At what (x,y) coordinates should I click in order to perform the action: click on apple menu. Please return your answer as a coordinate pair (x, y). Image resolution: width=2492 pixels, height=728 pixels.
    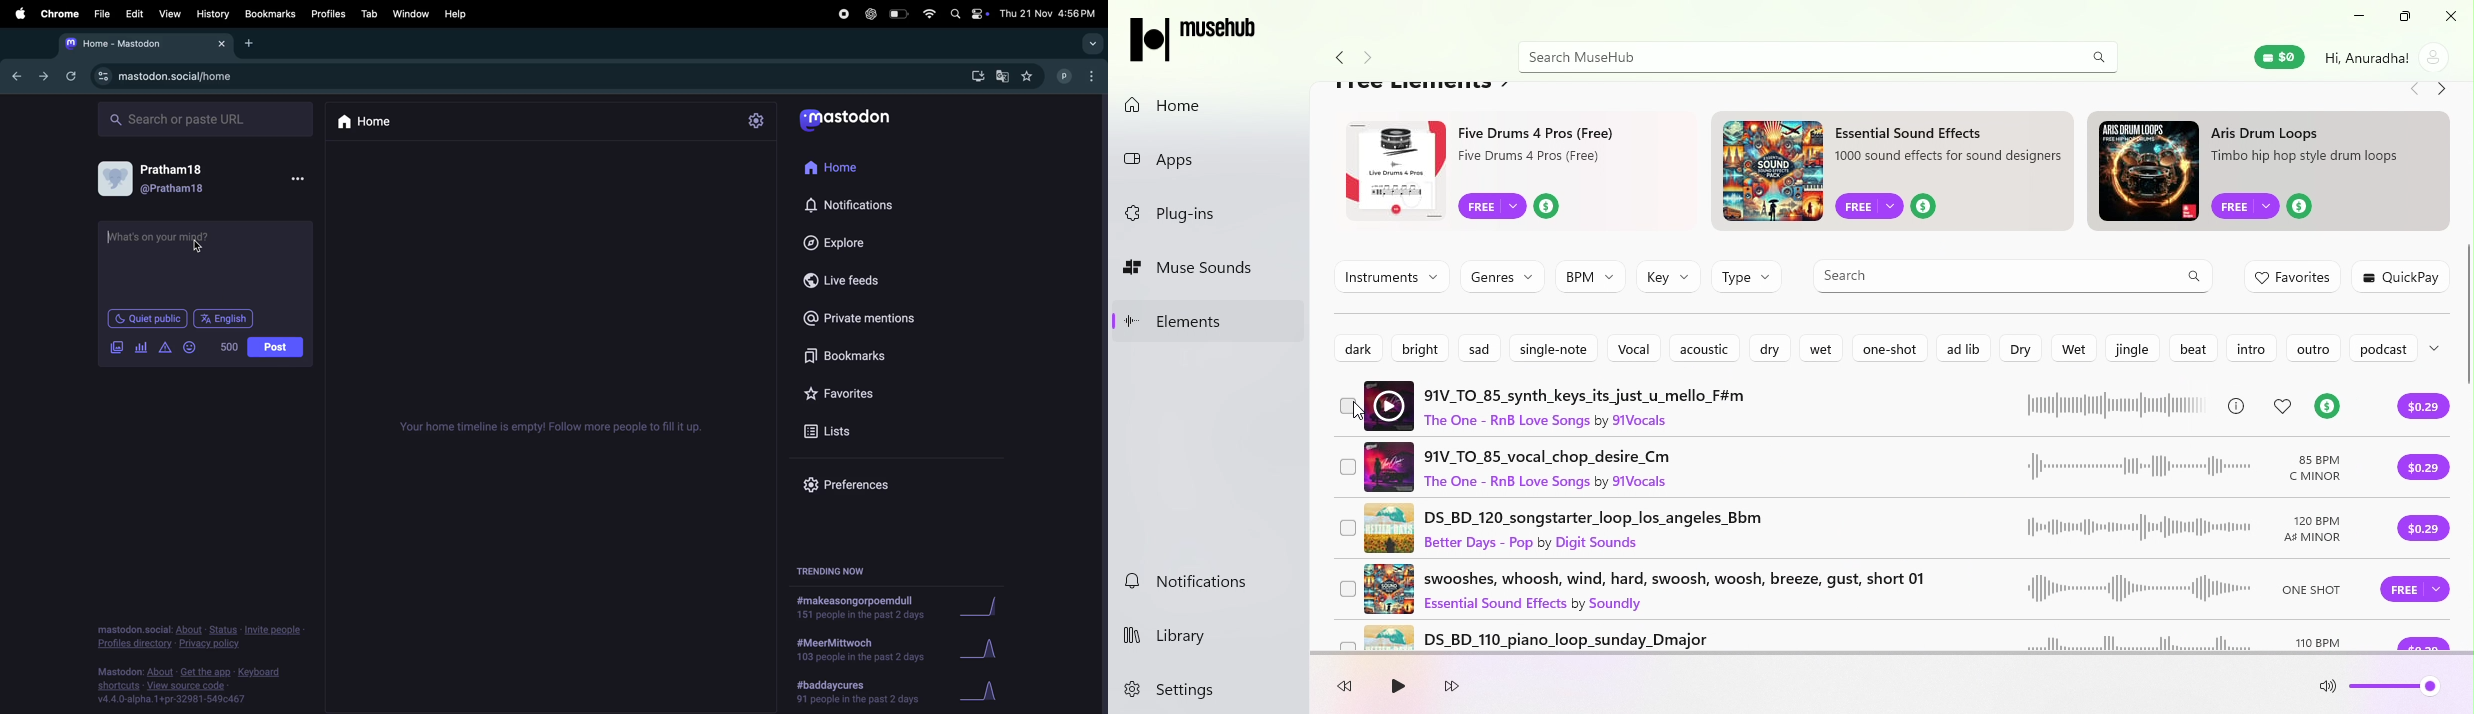
    Looking at the image, I should click on (15, 13).